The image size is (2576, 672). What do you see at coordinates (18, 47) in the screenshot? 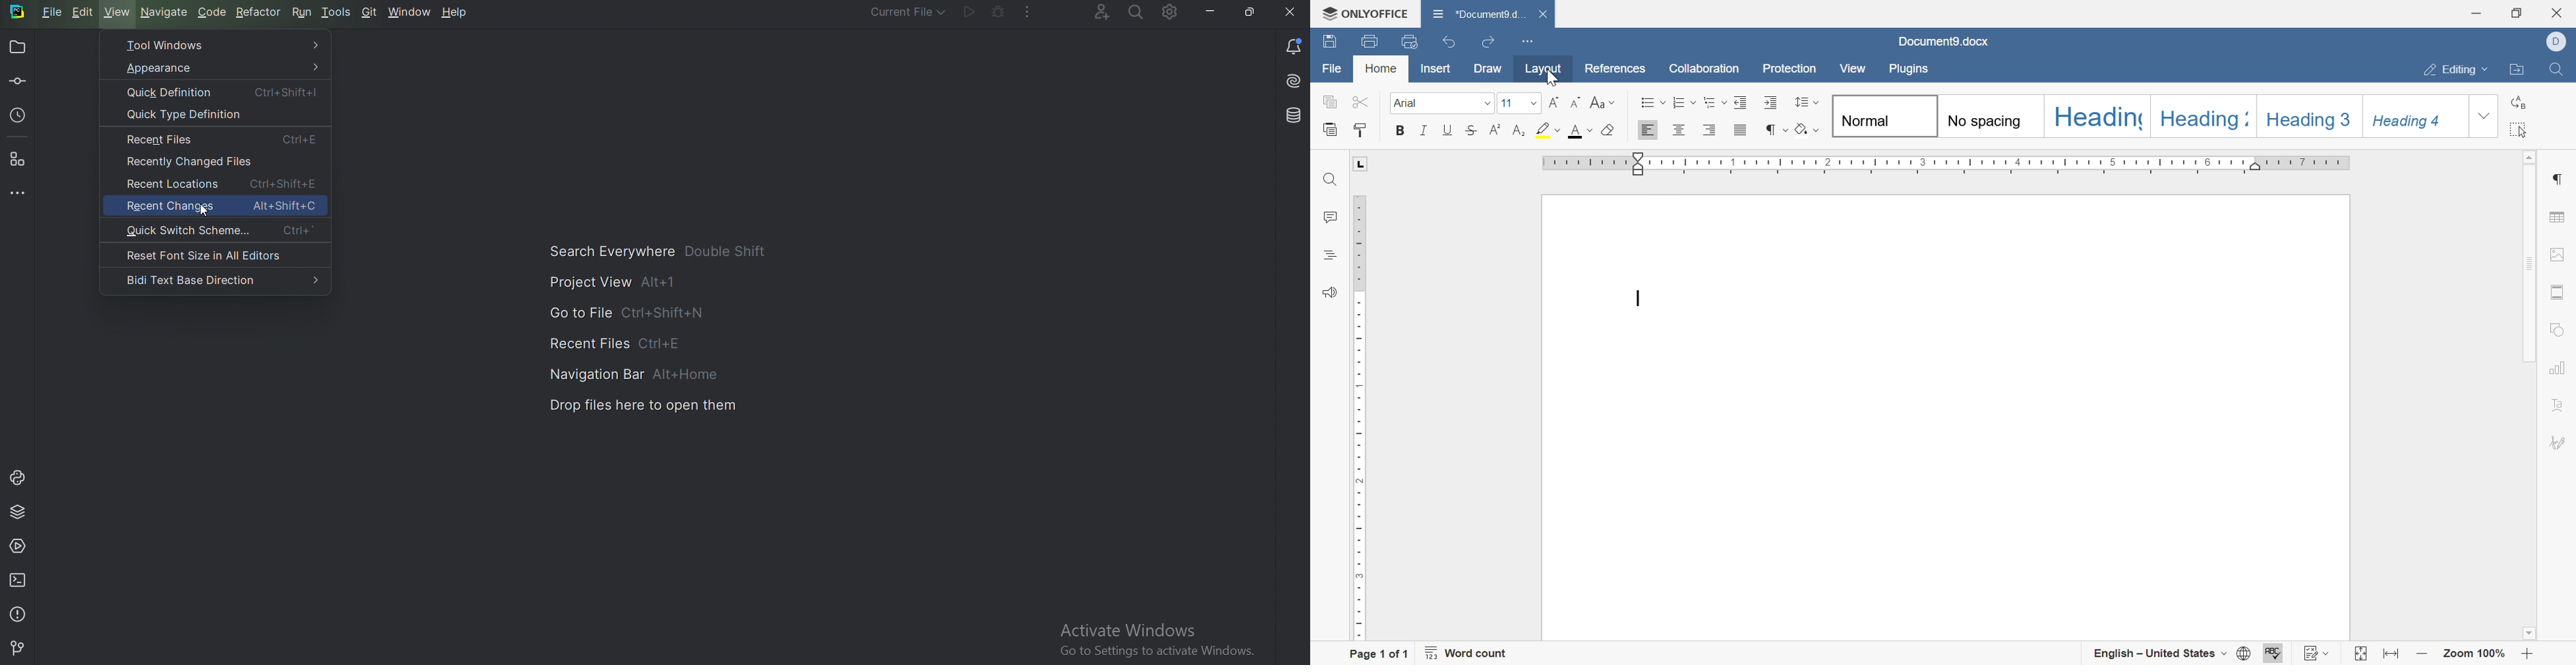
I see `Project` at bounding box center [18, 47].